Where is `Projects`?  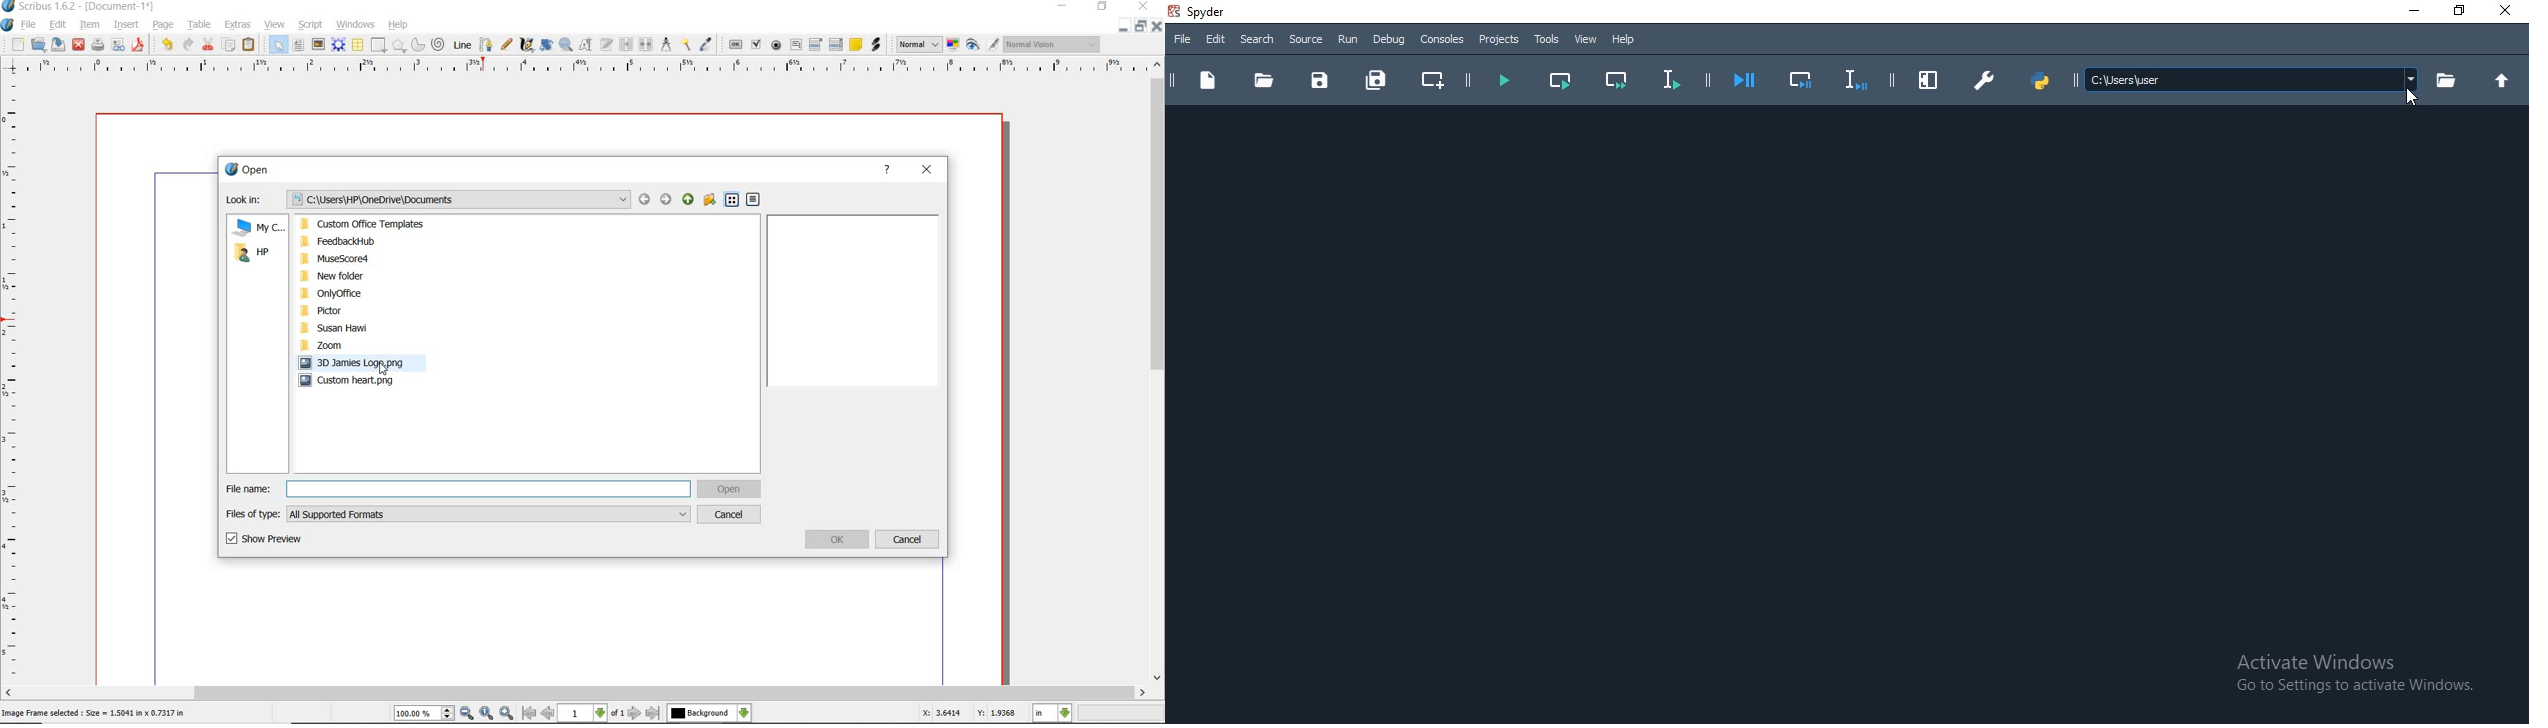
Projects is located at coordinates (1499, 40).